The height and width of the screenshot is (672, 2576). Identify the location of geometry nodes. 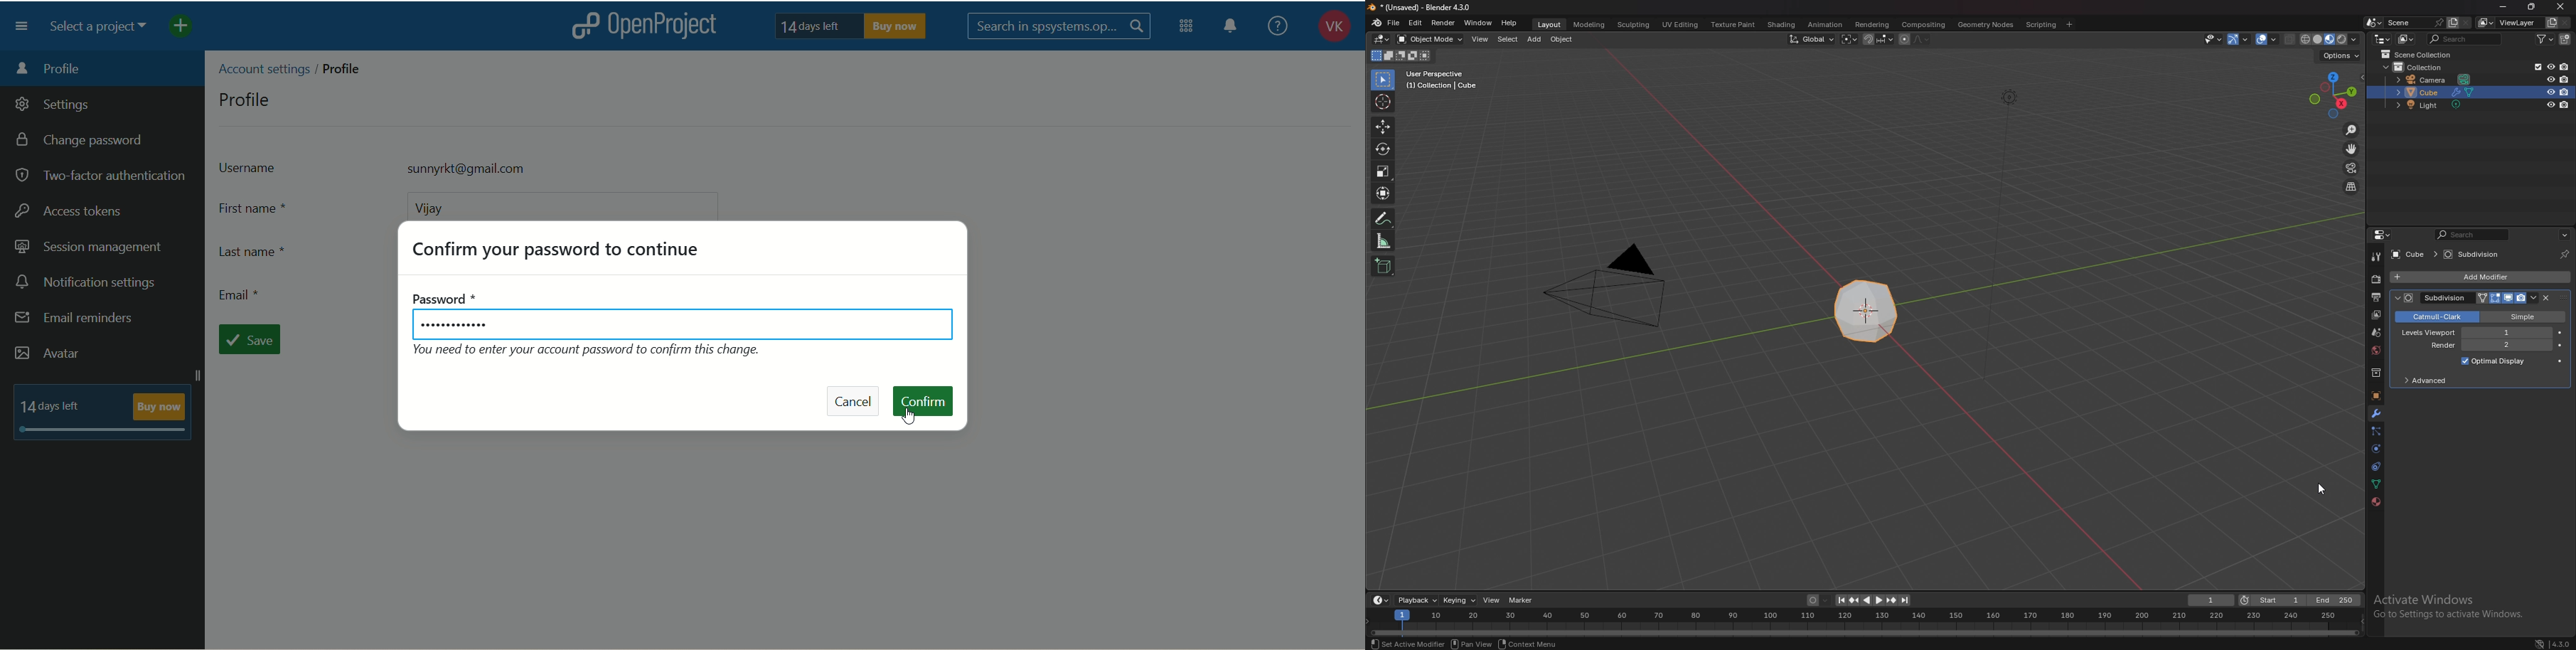
(1986, 24).